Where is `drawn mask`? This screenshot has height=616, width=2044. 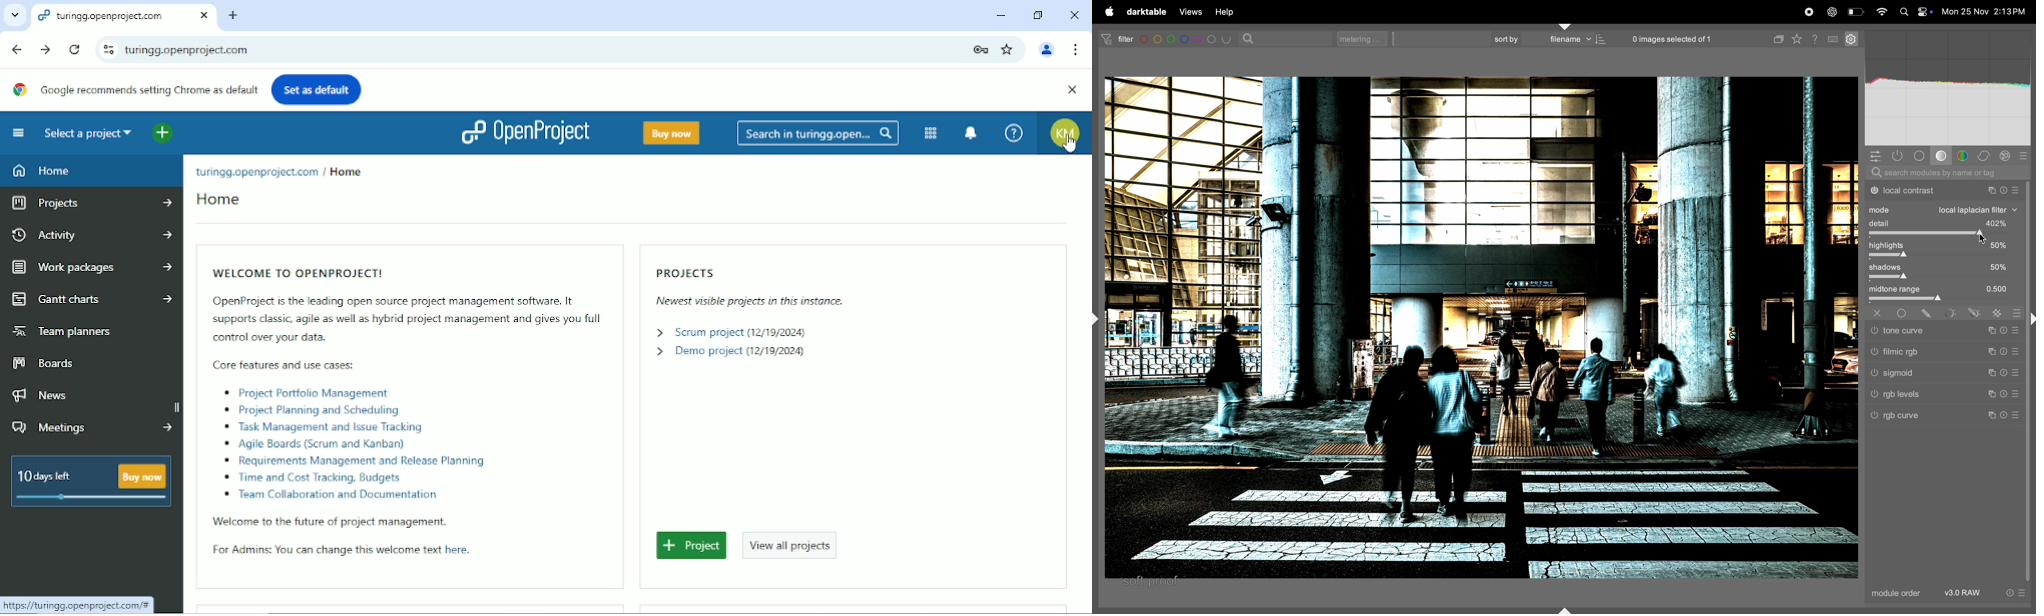
drawn mask is located at coordinates (1929, 314).